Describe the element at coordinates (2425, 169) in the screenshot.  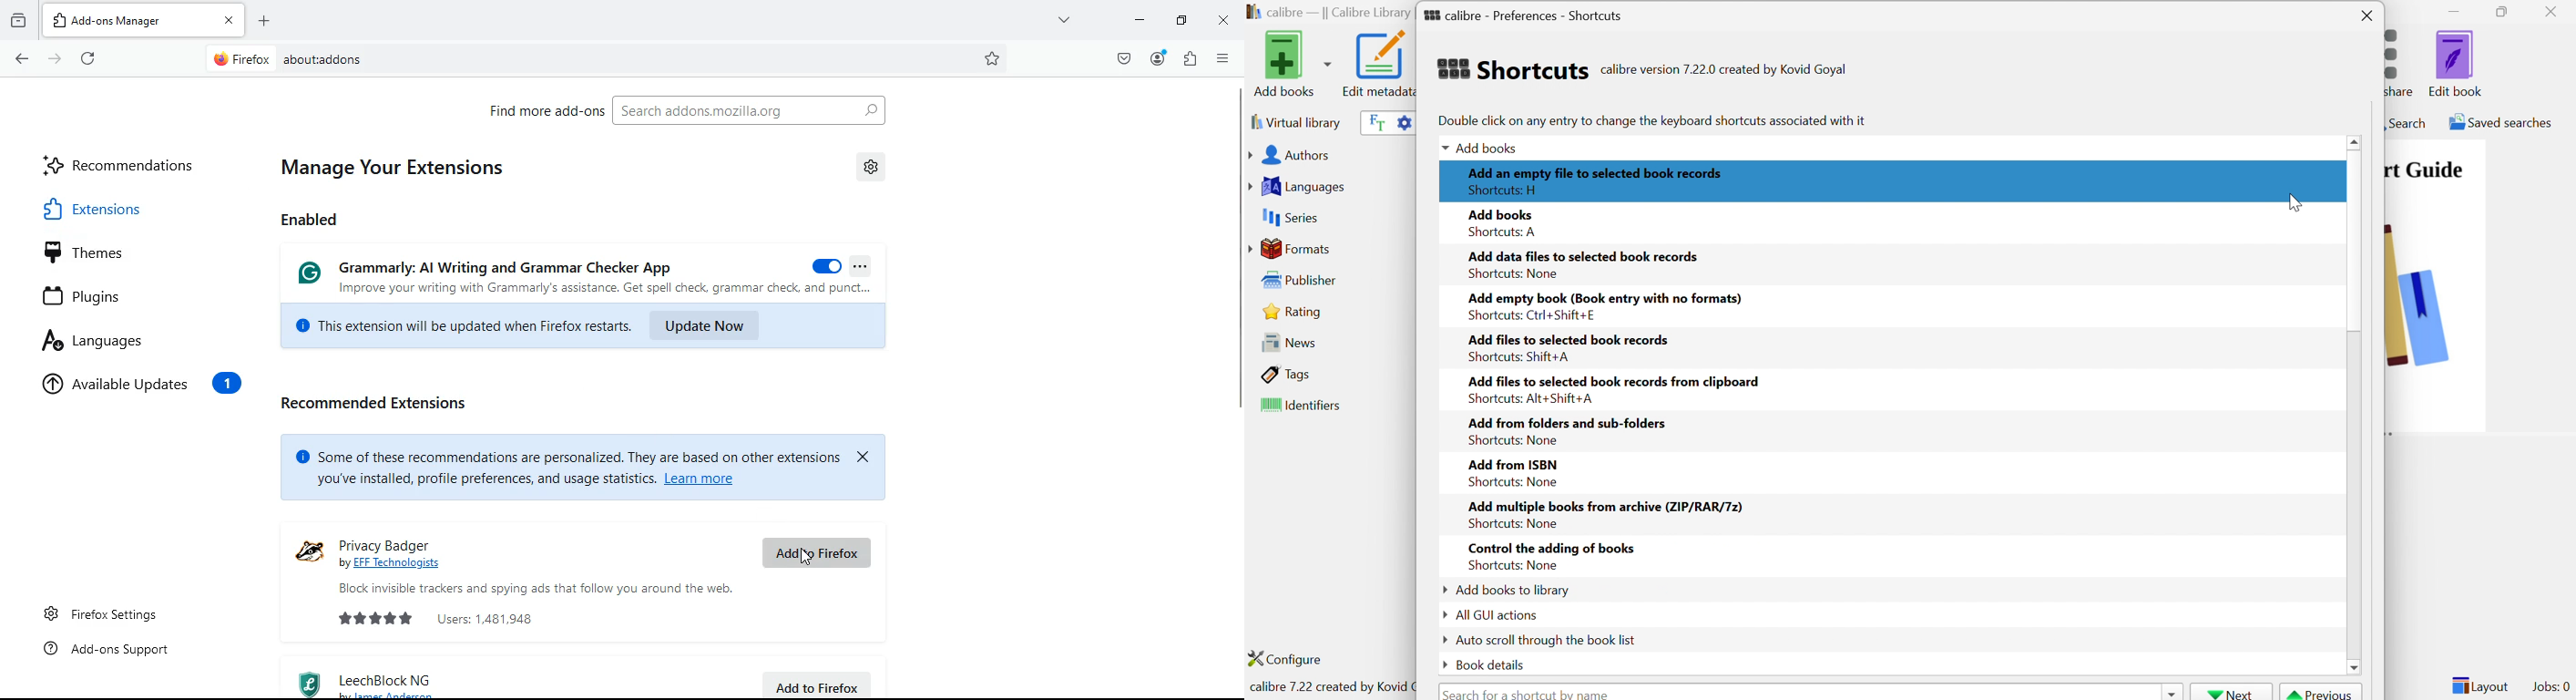
I see `Quick Start Guide` at that location.